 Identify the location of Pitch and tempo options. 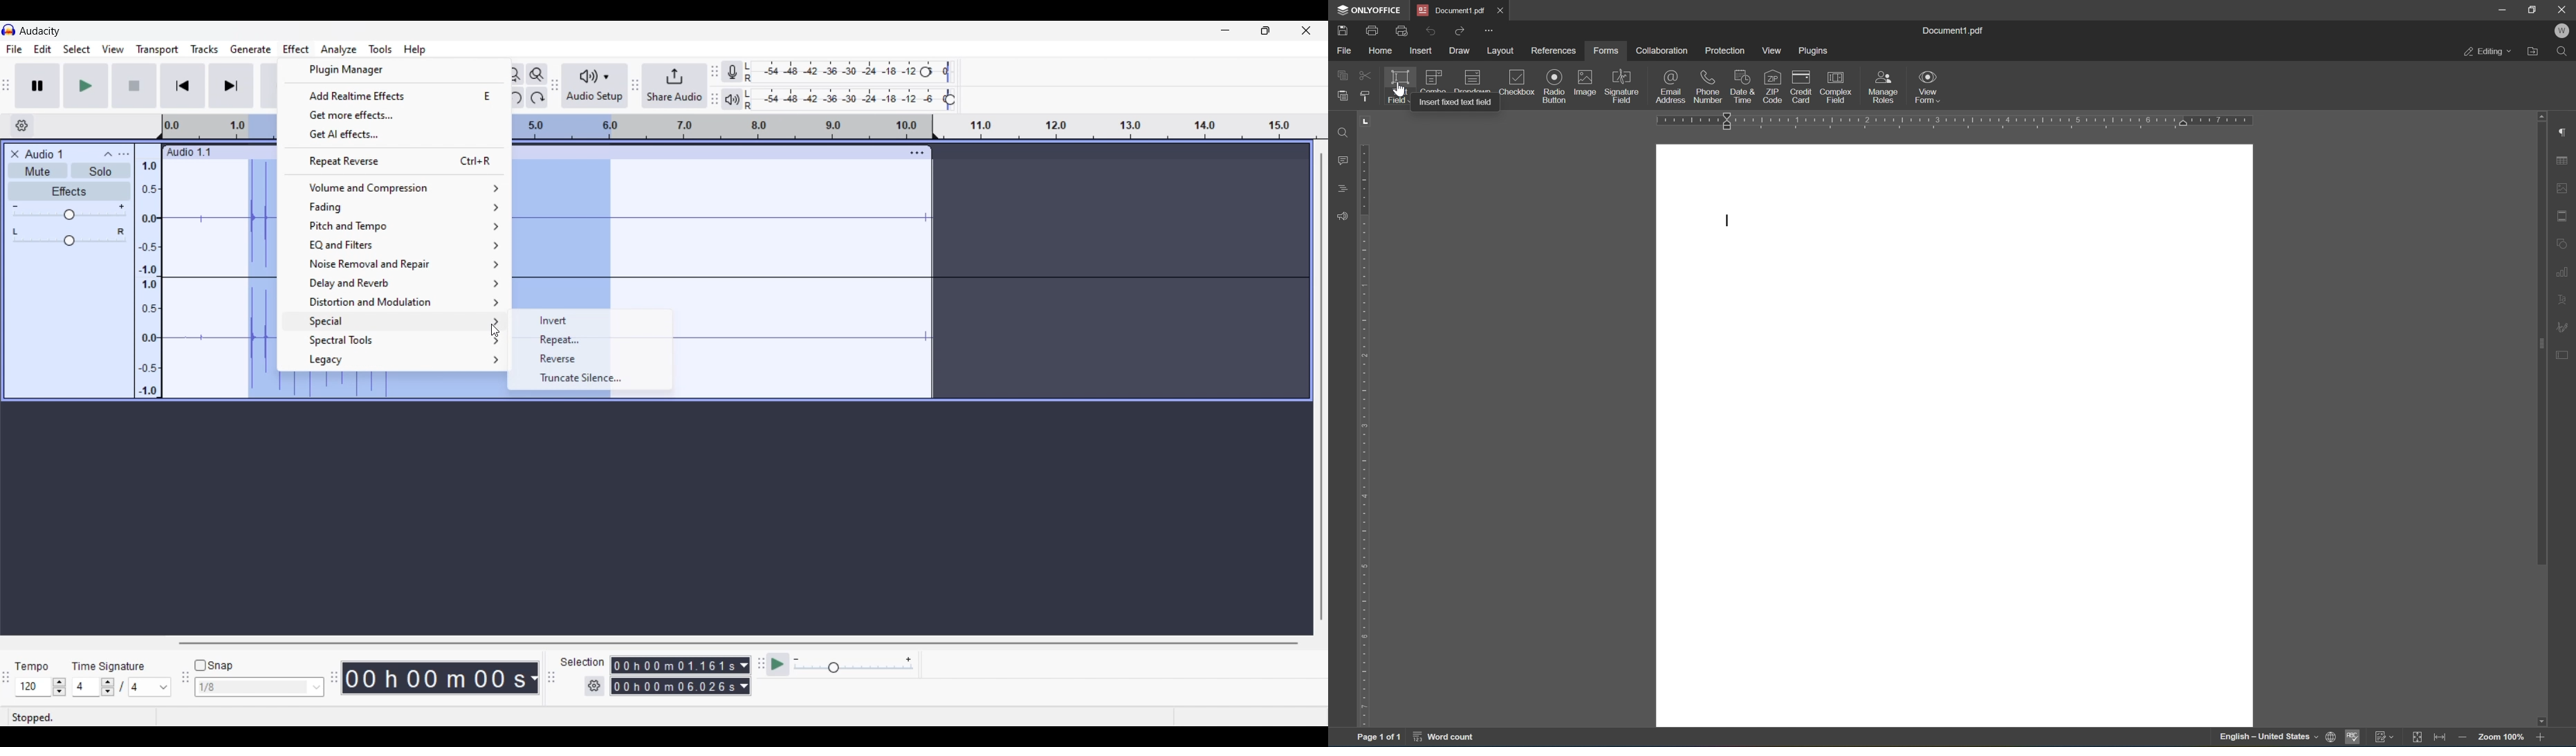
(394, 227).